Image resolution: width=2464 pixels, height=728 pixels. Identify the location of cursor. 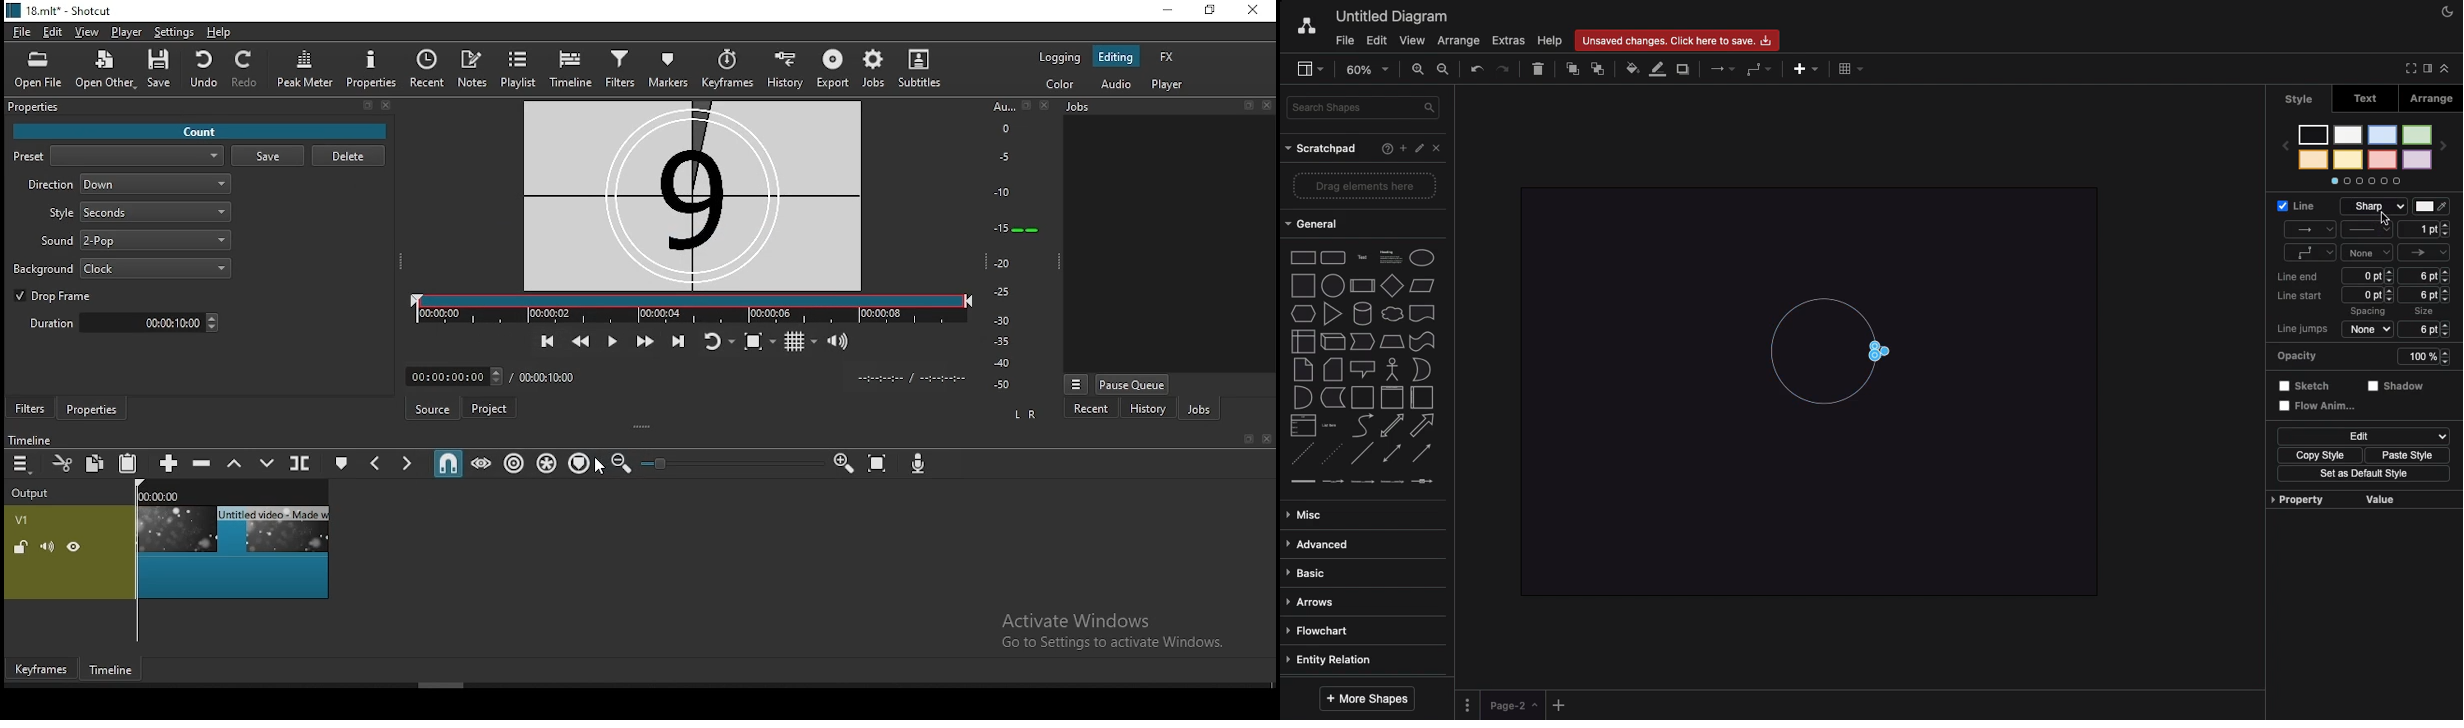
(604, 468).